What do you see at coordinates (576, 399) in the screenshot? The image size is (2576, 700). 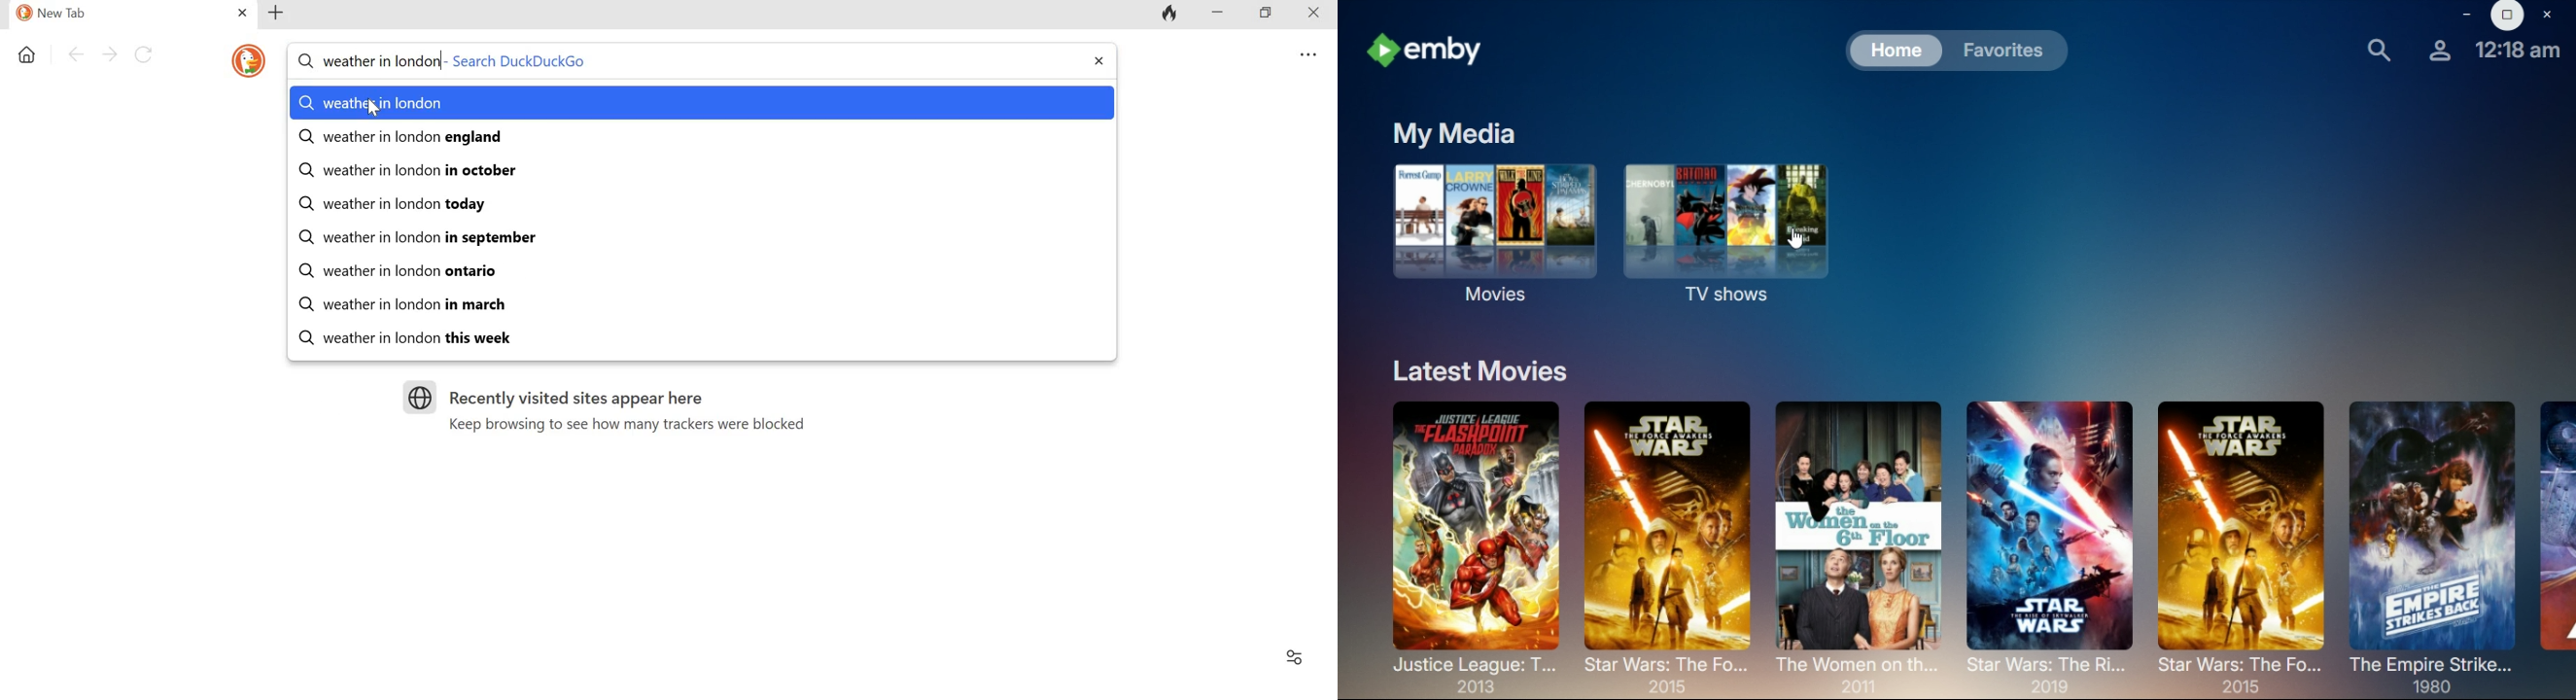 I see `Recently visited sites appear here` at bounding box center [576, 399].